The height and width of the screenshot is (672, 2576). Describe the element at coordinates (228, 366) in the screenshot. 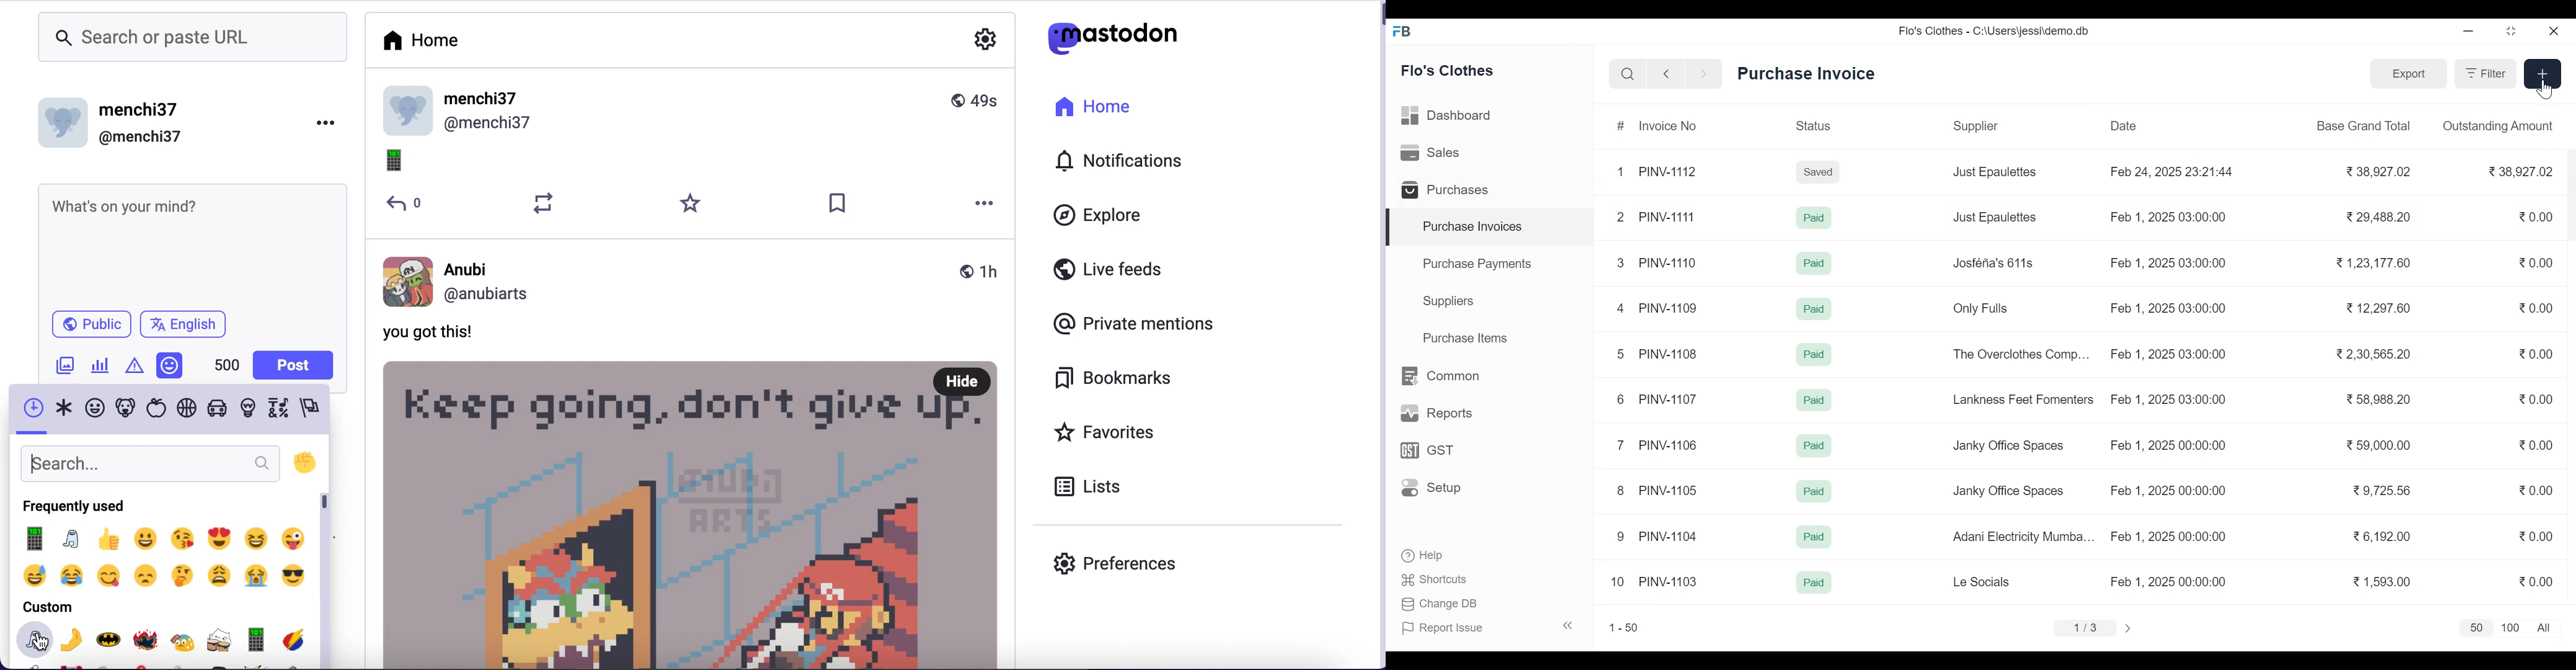

I see `characters` at that location.